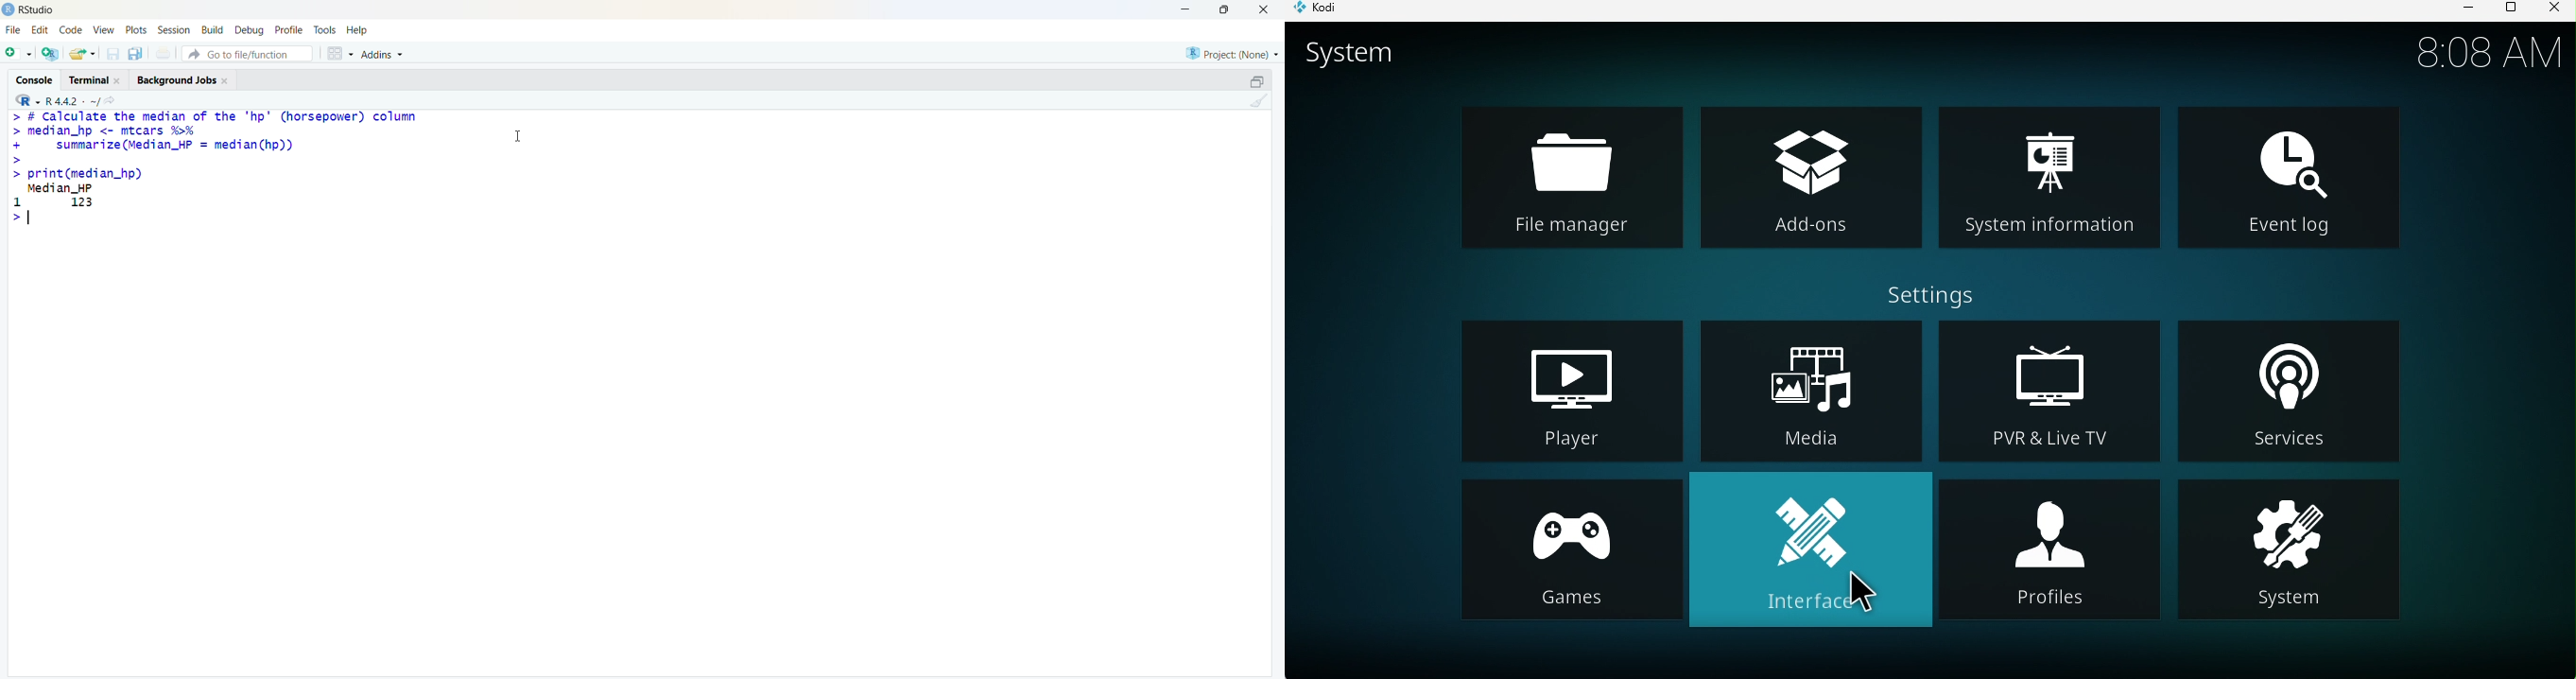  Describe the element at coordinates (31, 218) in the screenshot. I see `typing indicator` at that location.